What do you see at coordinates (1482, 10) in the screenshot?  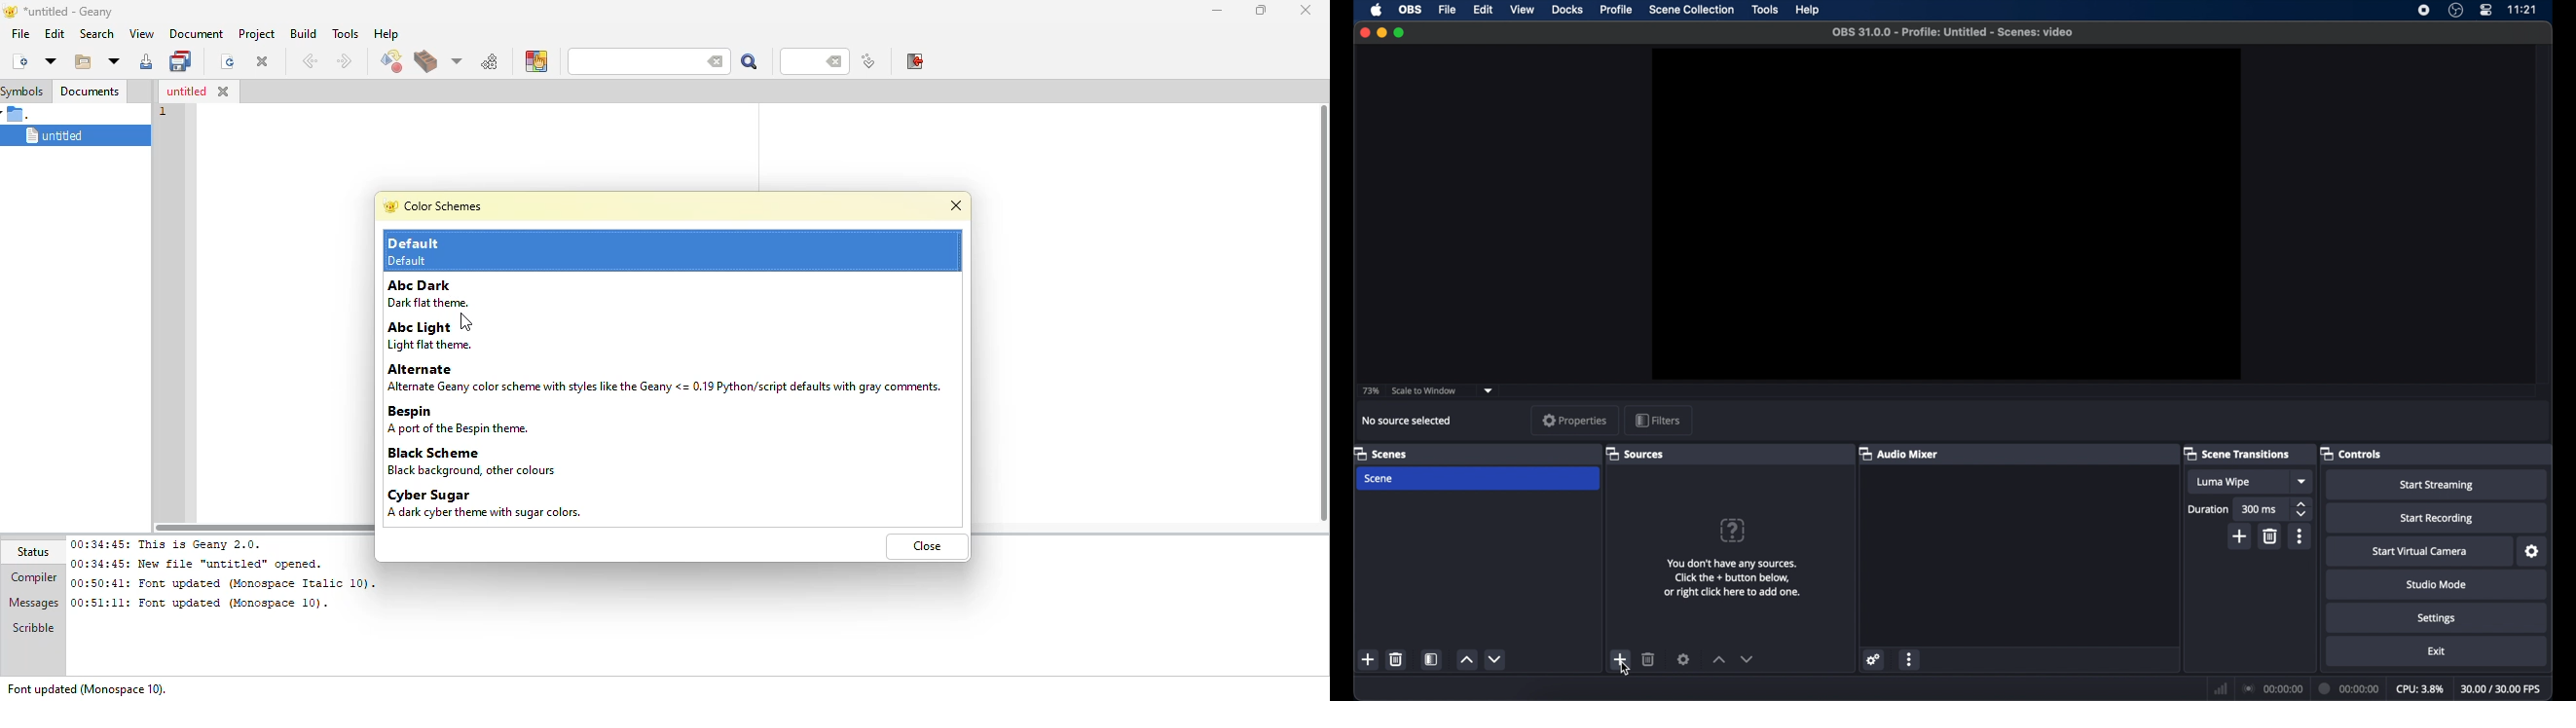 I see `edit` at bounding box center [1482, 10].